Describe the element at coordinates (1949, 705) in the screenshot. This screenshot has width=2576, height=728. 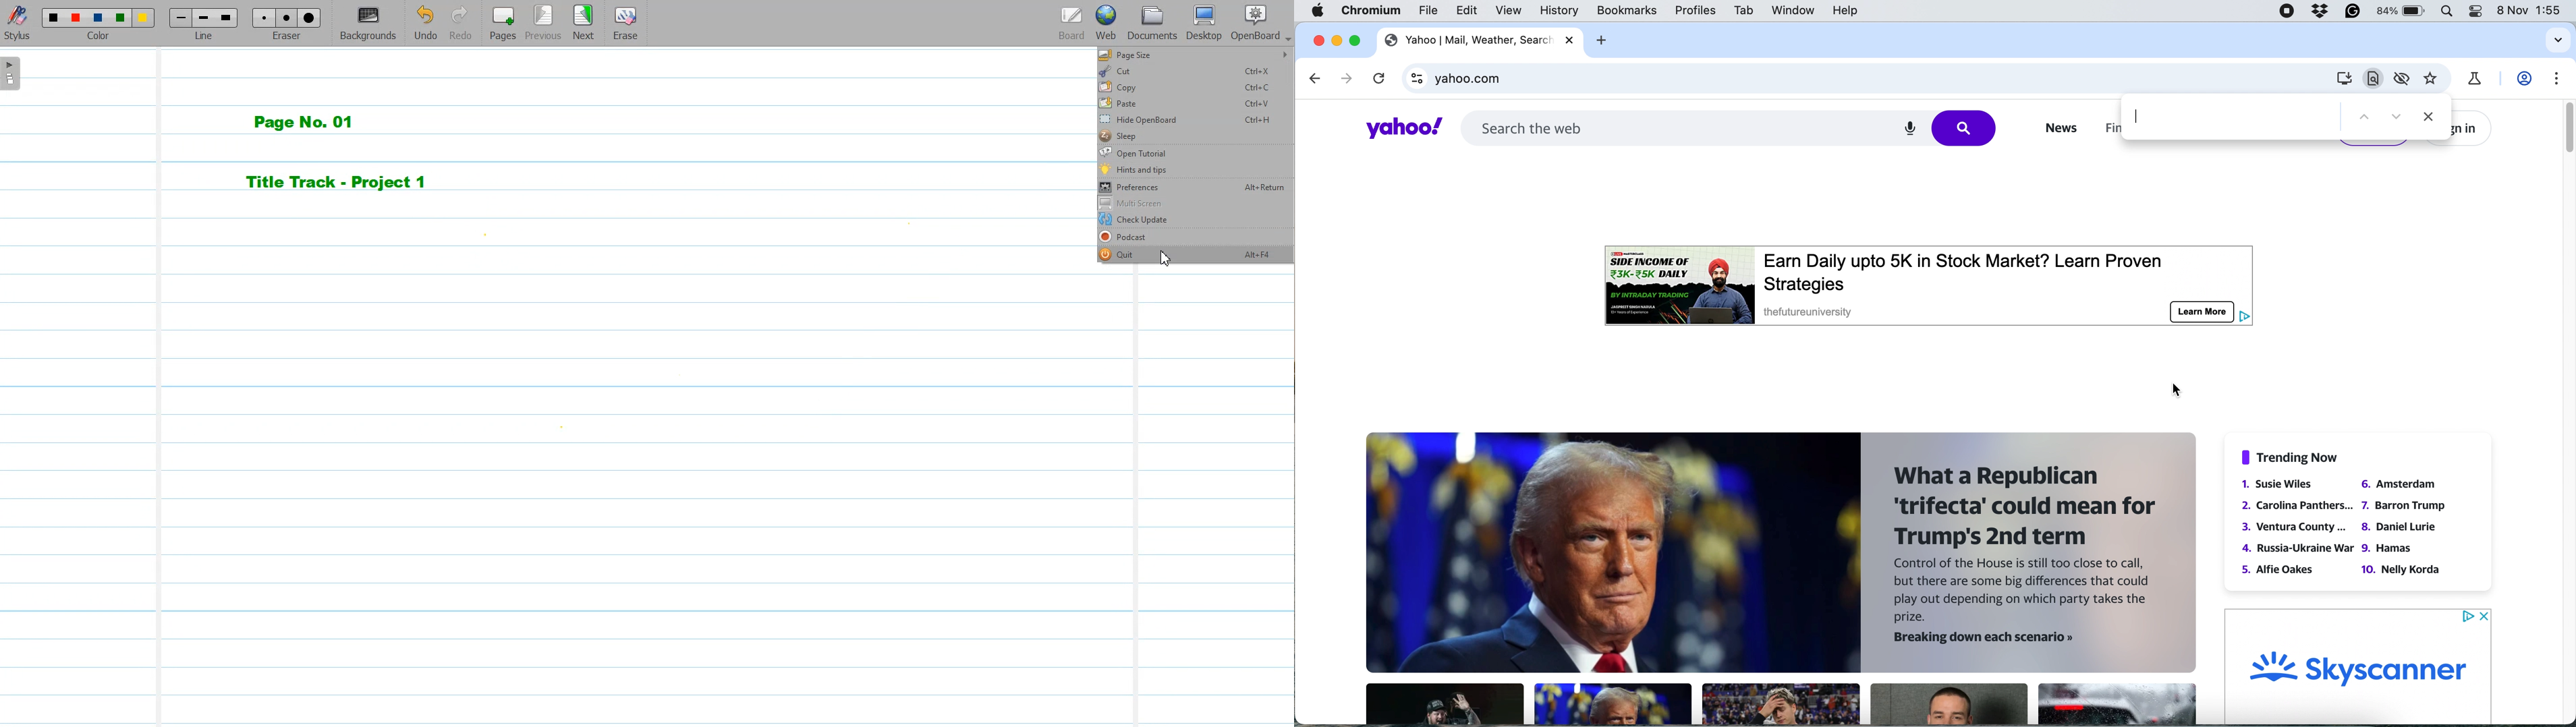
I see `News Article ` at that location.